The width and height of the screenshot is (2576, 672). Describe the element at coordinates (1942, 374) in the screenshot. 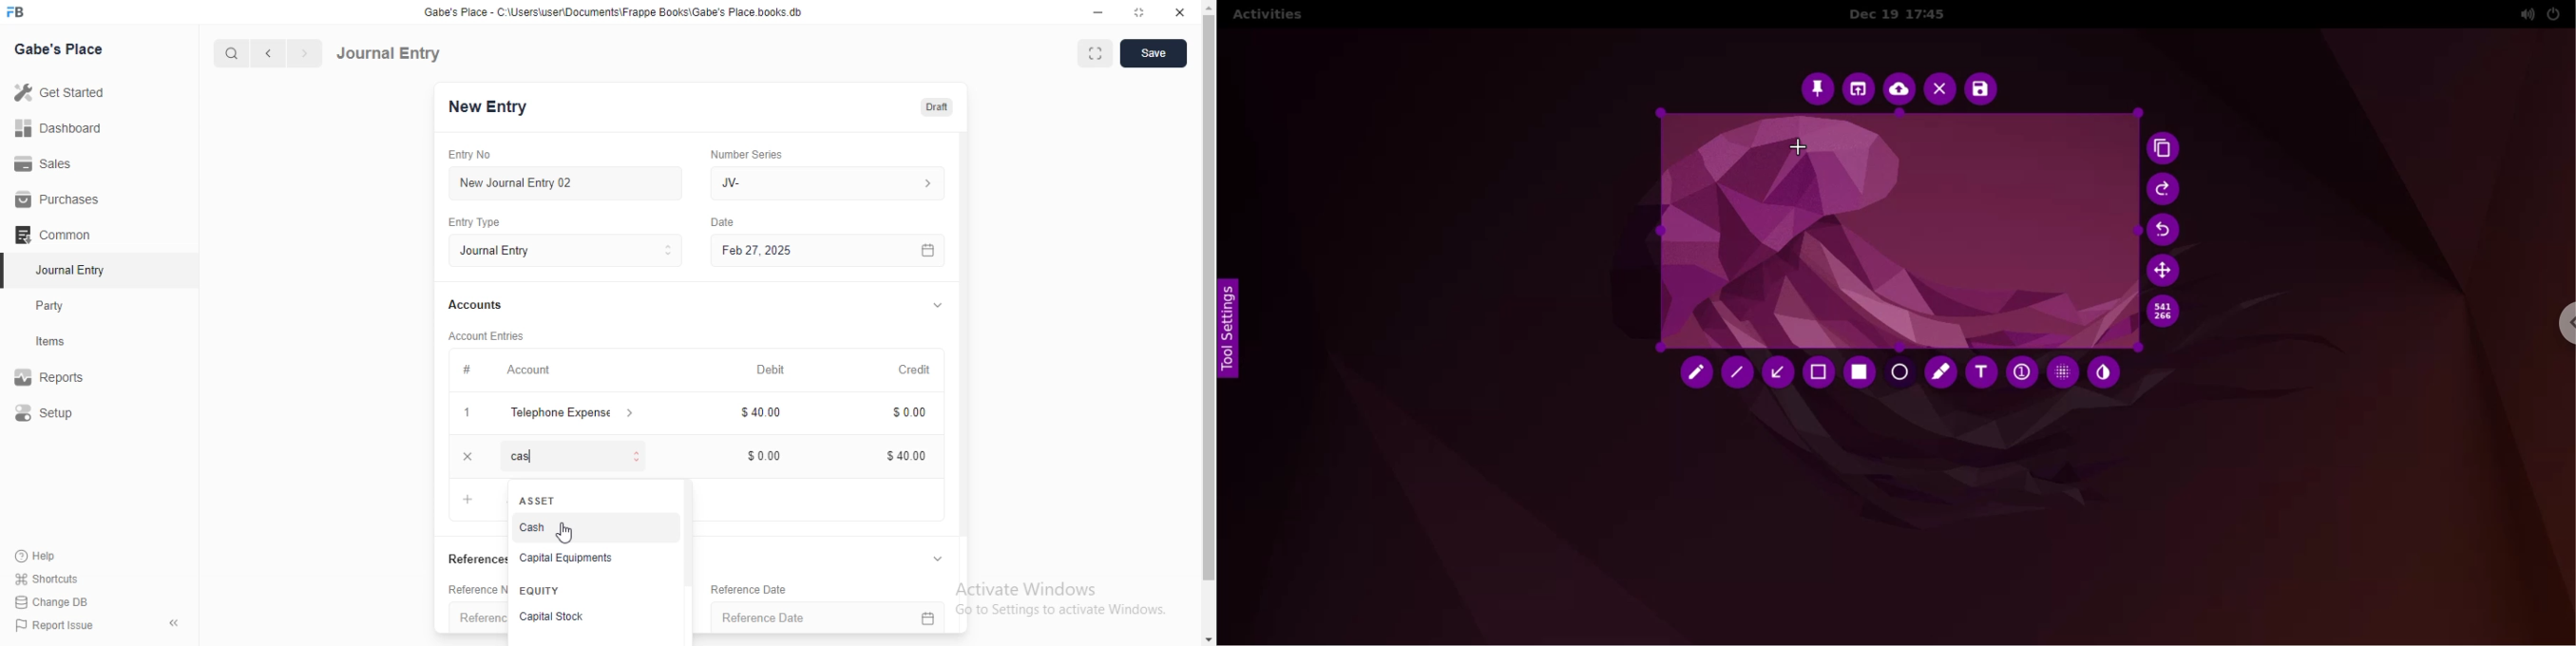

I see `marker tool` at that location.